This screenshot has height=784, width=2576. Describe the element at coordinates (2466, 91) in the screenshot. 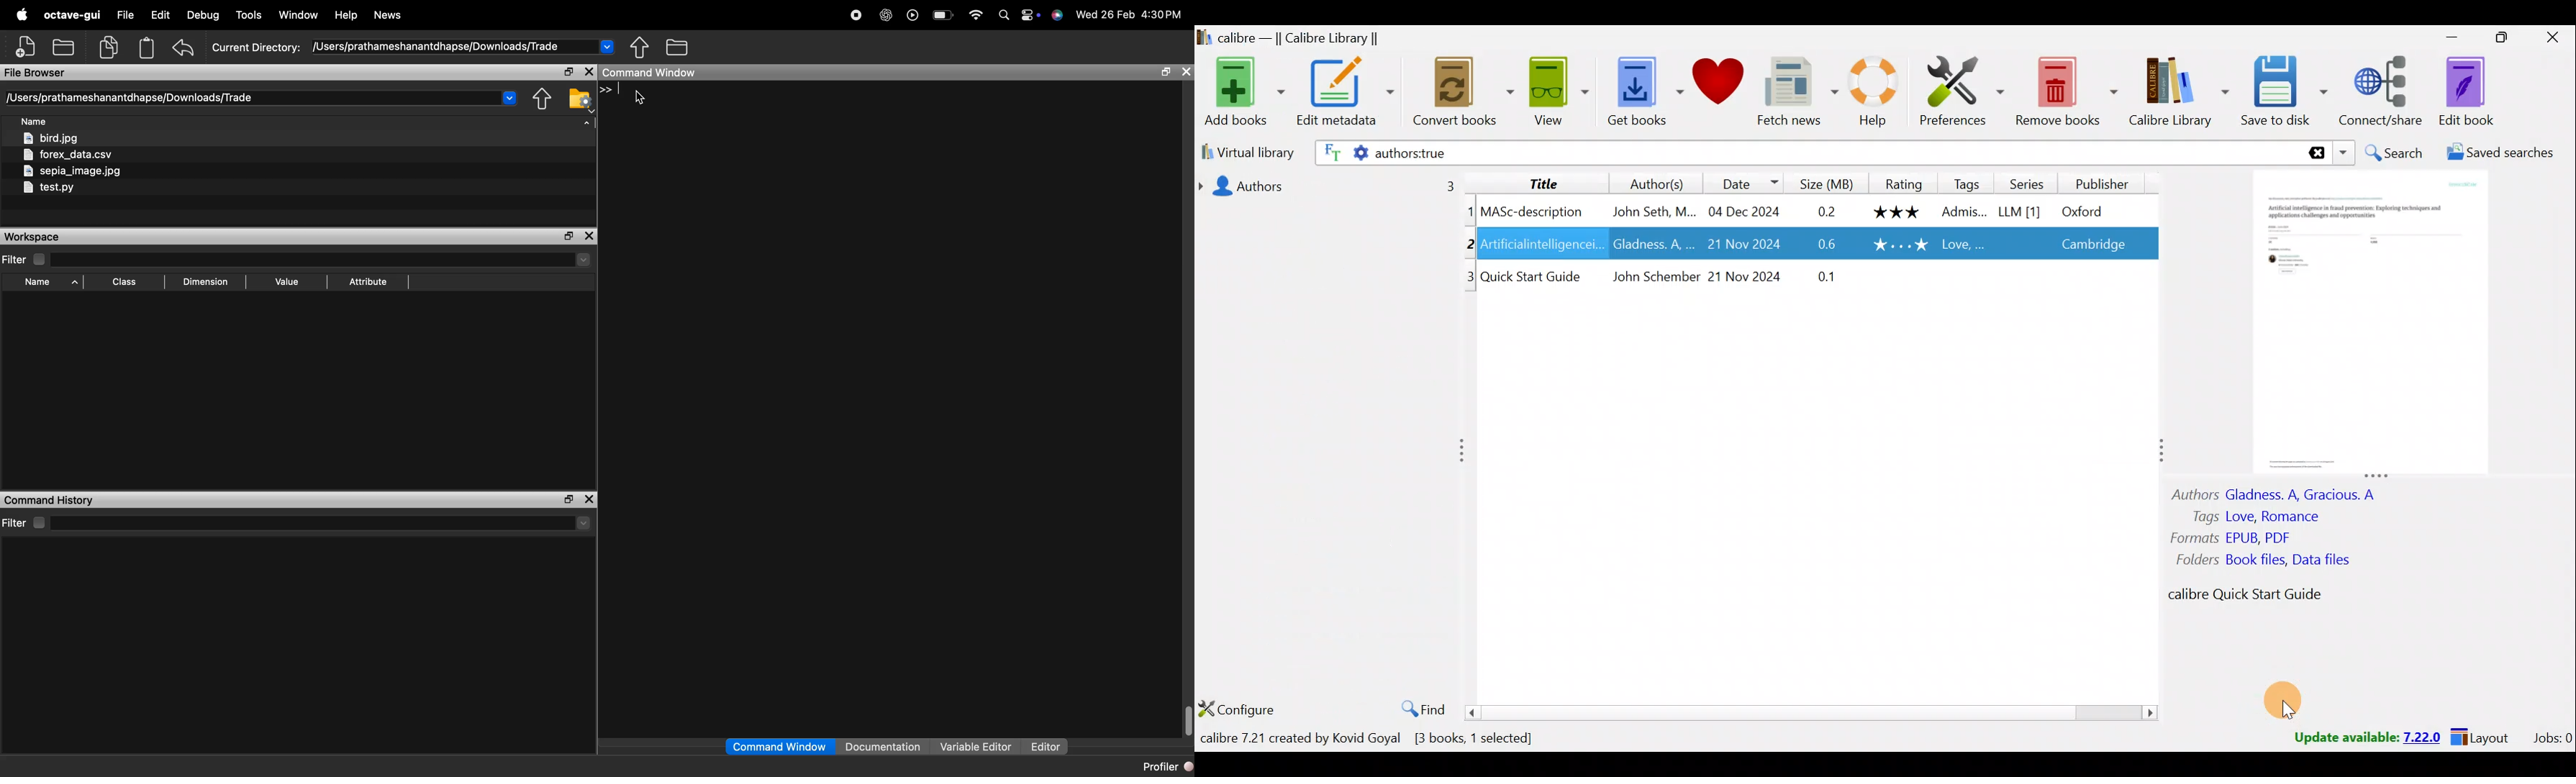

I see `Edit book` at that location.